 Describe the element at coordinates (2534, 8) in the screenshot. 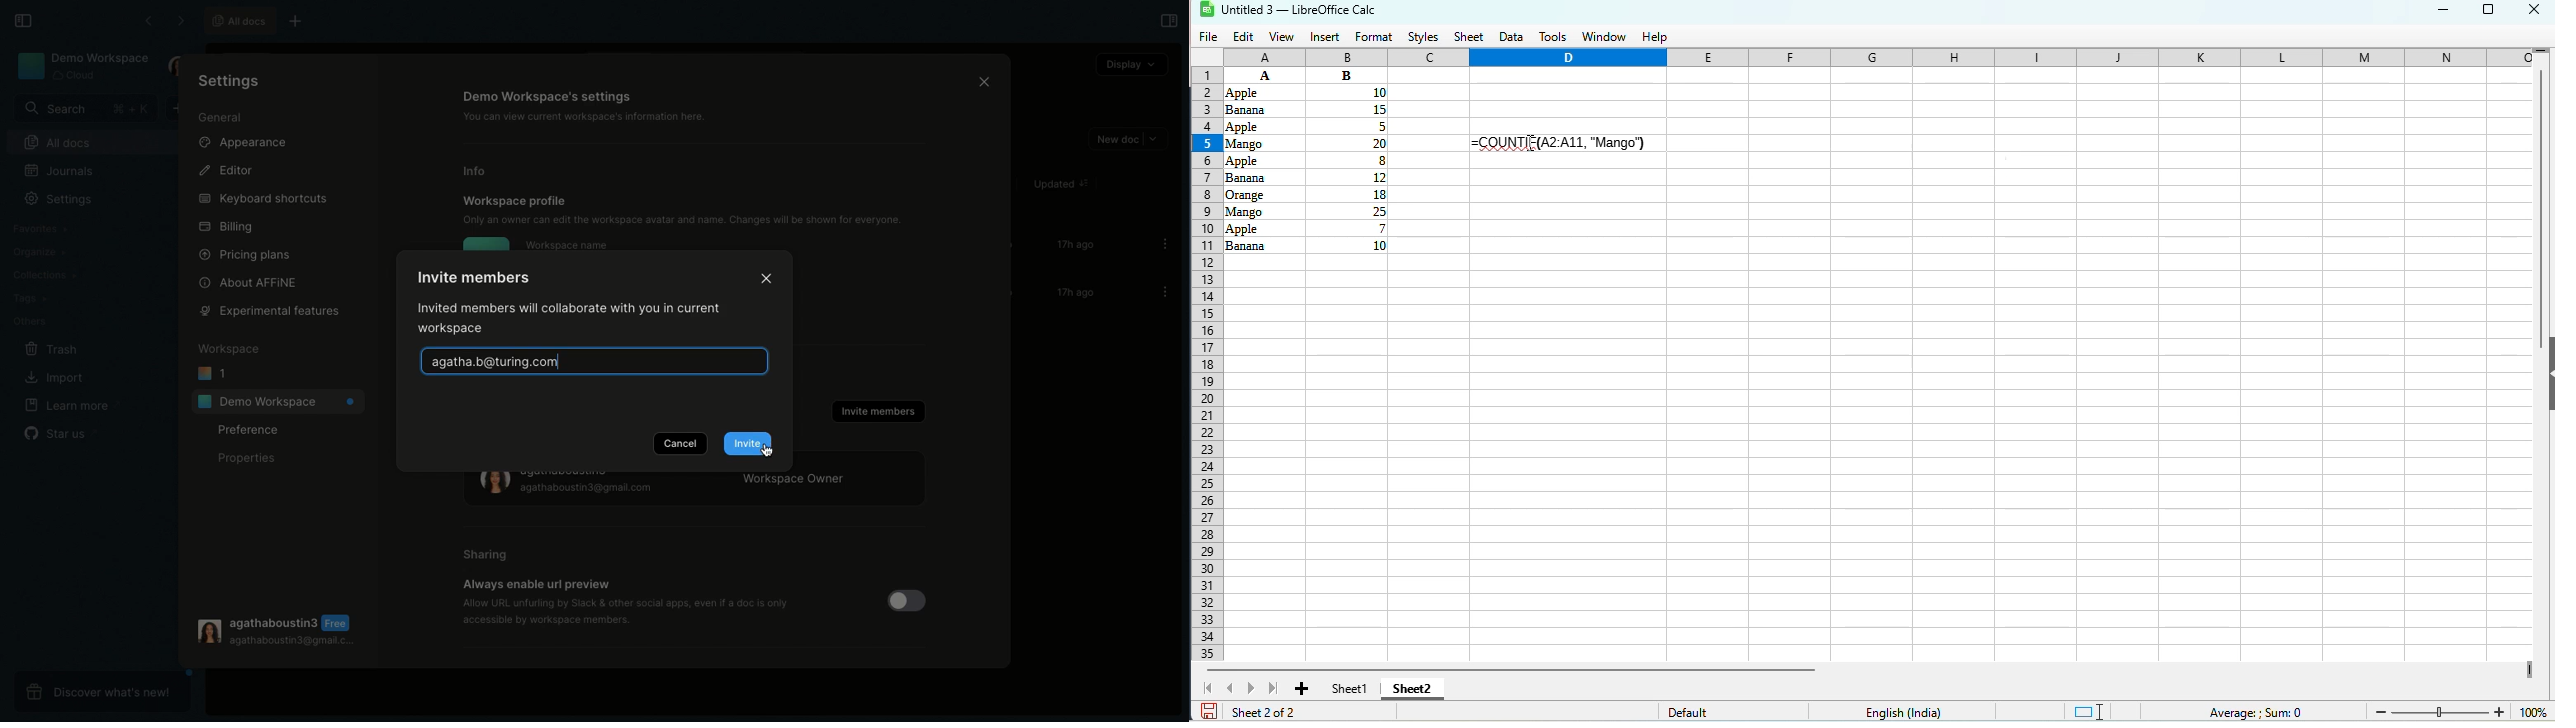

I see `close` at that location.